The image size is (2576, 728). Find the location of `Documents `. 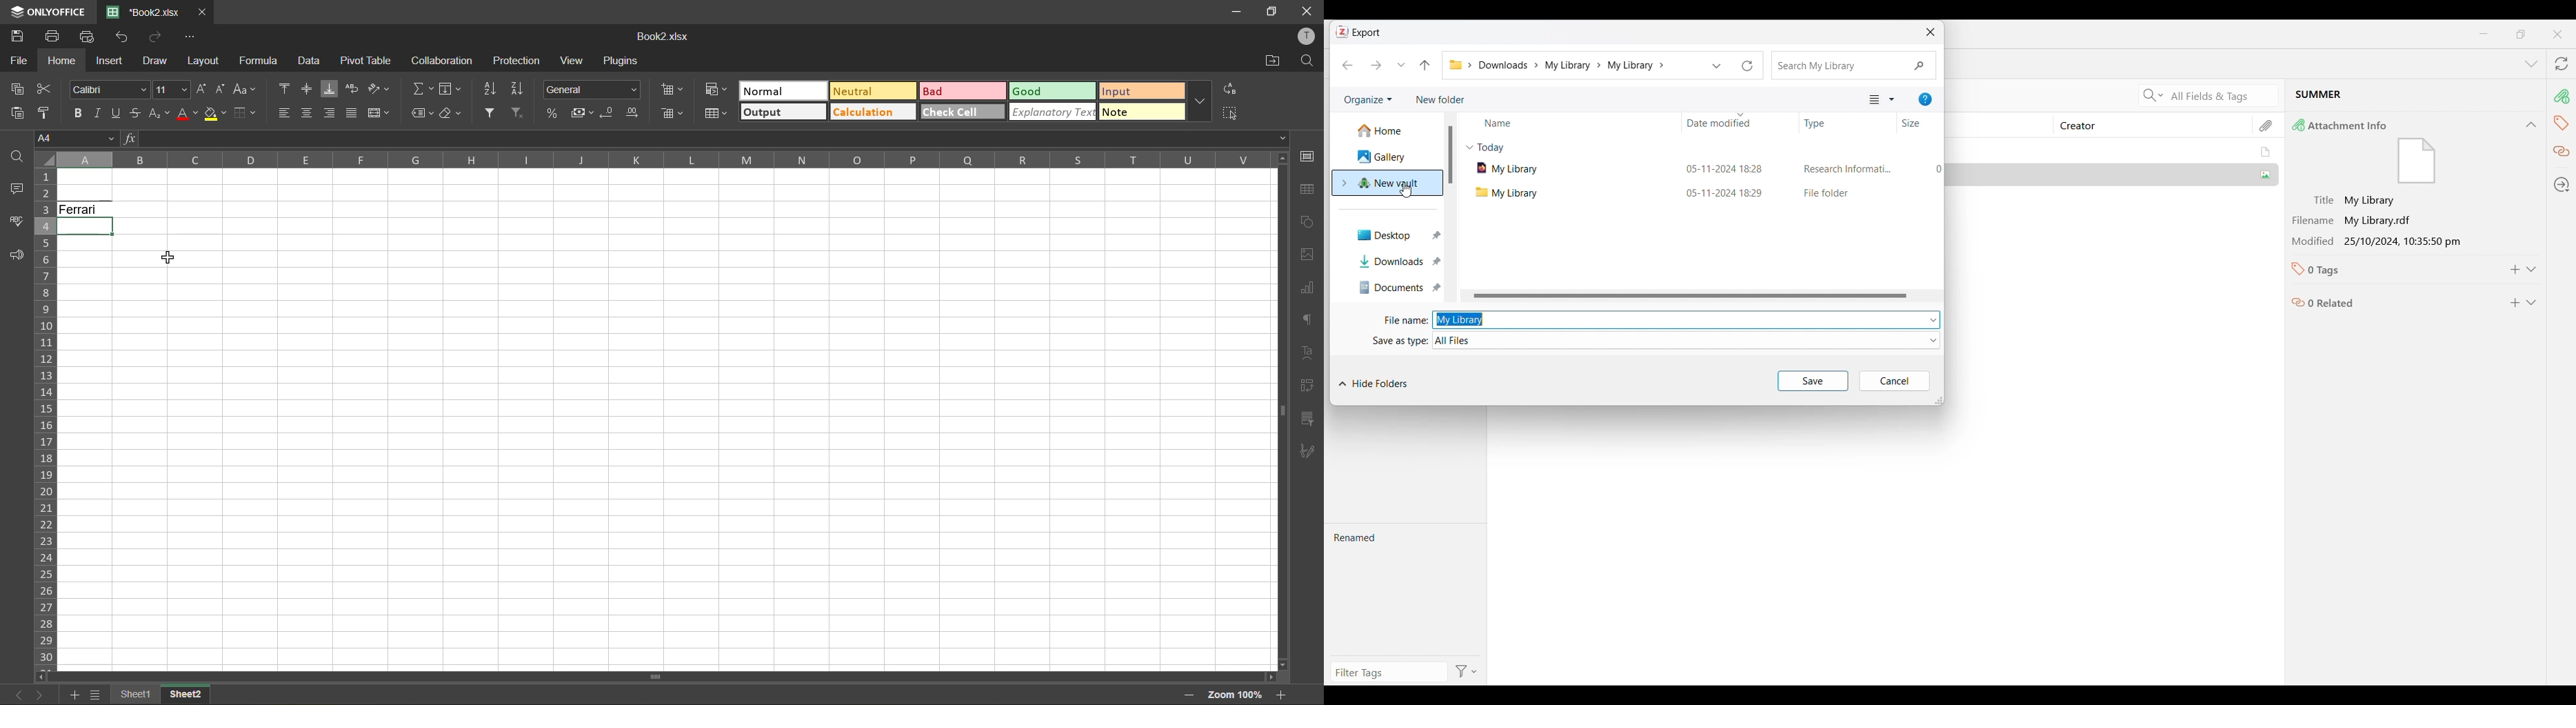

Documents  is located at coordinates (1394, 287).